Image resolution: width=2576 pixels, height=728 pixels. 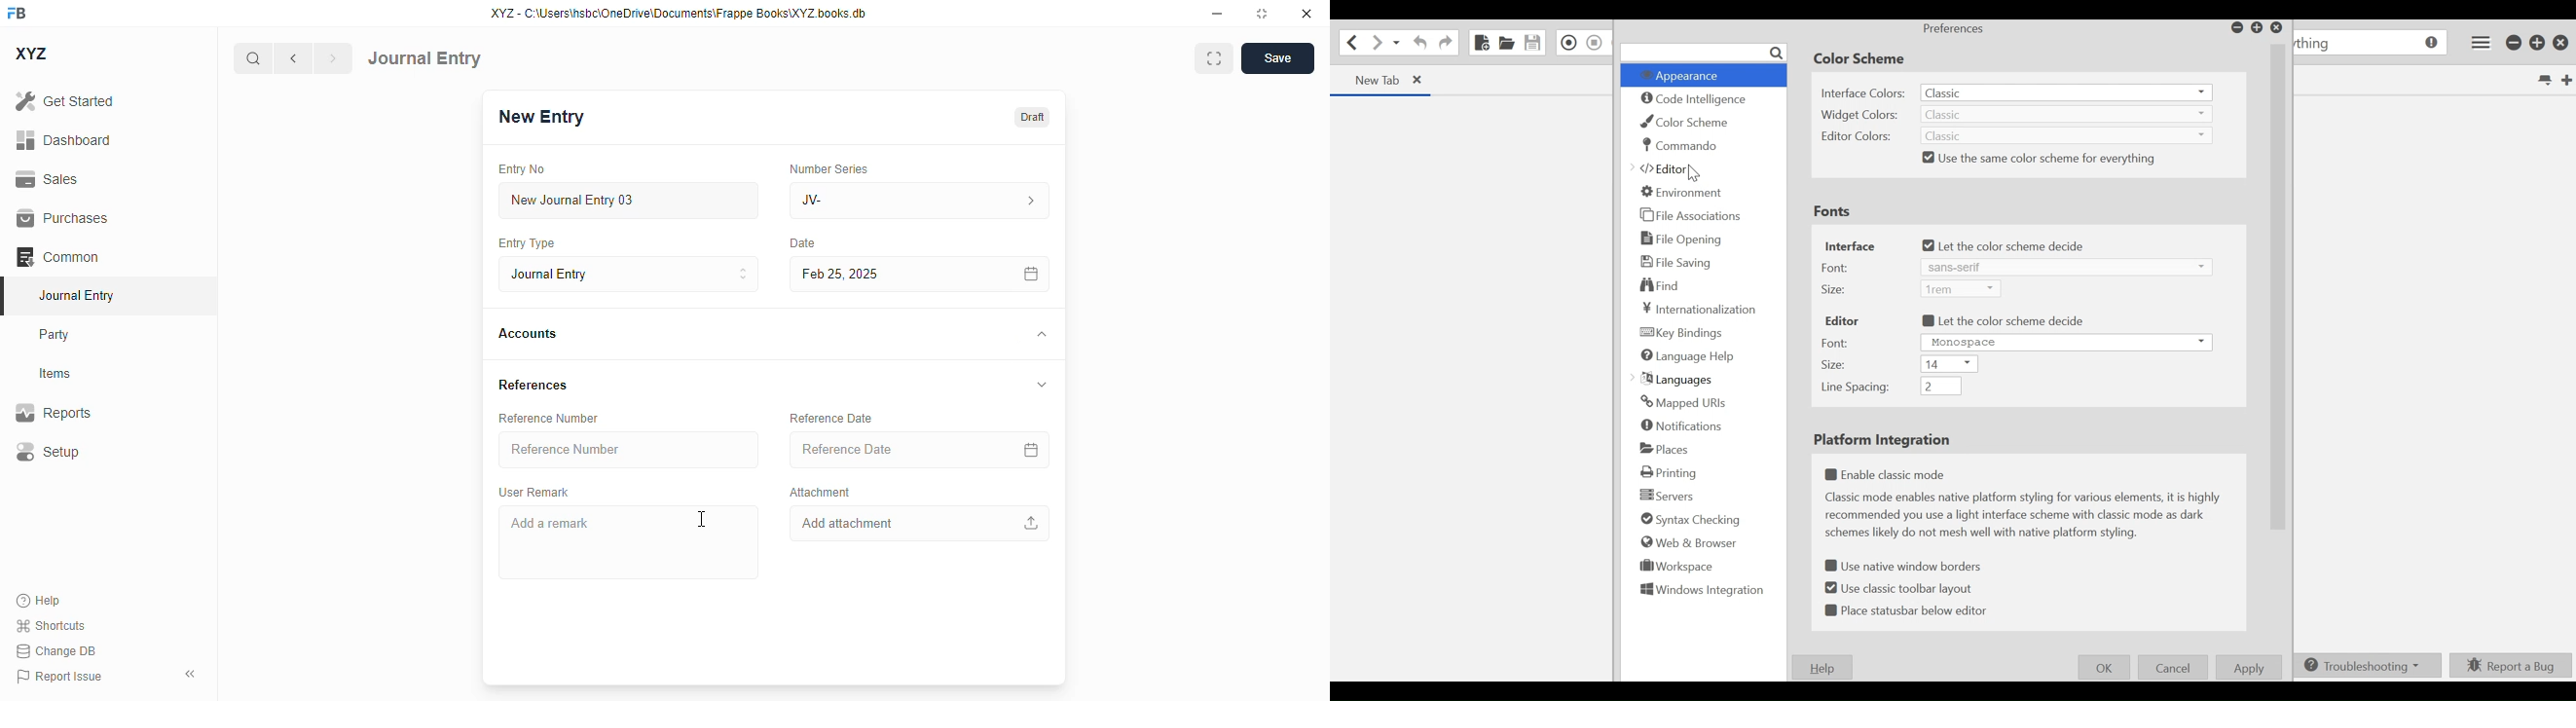 I want to click on accounts, so click(x=528, y=334).